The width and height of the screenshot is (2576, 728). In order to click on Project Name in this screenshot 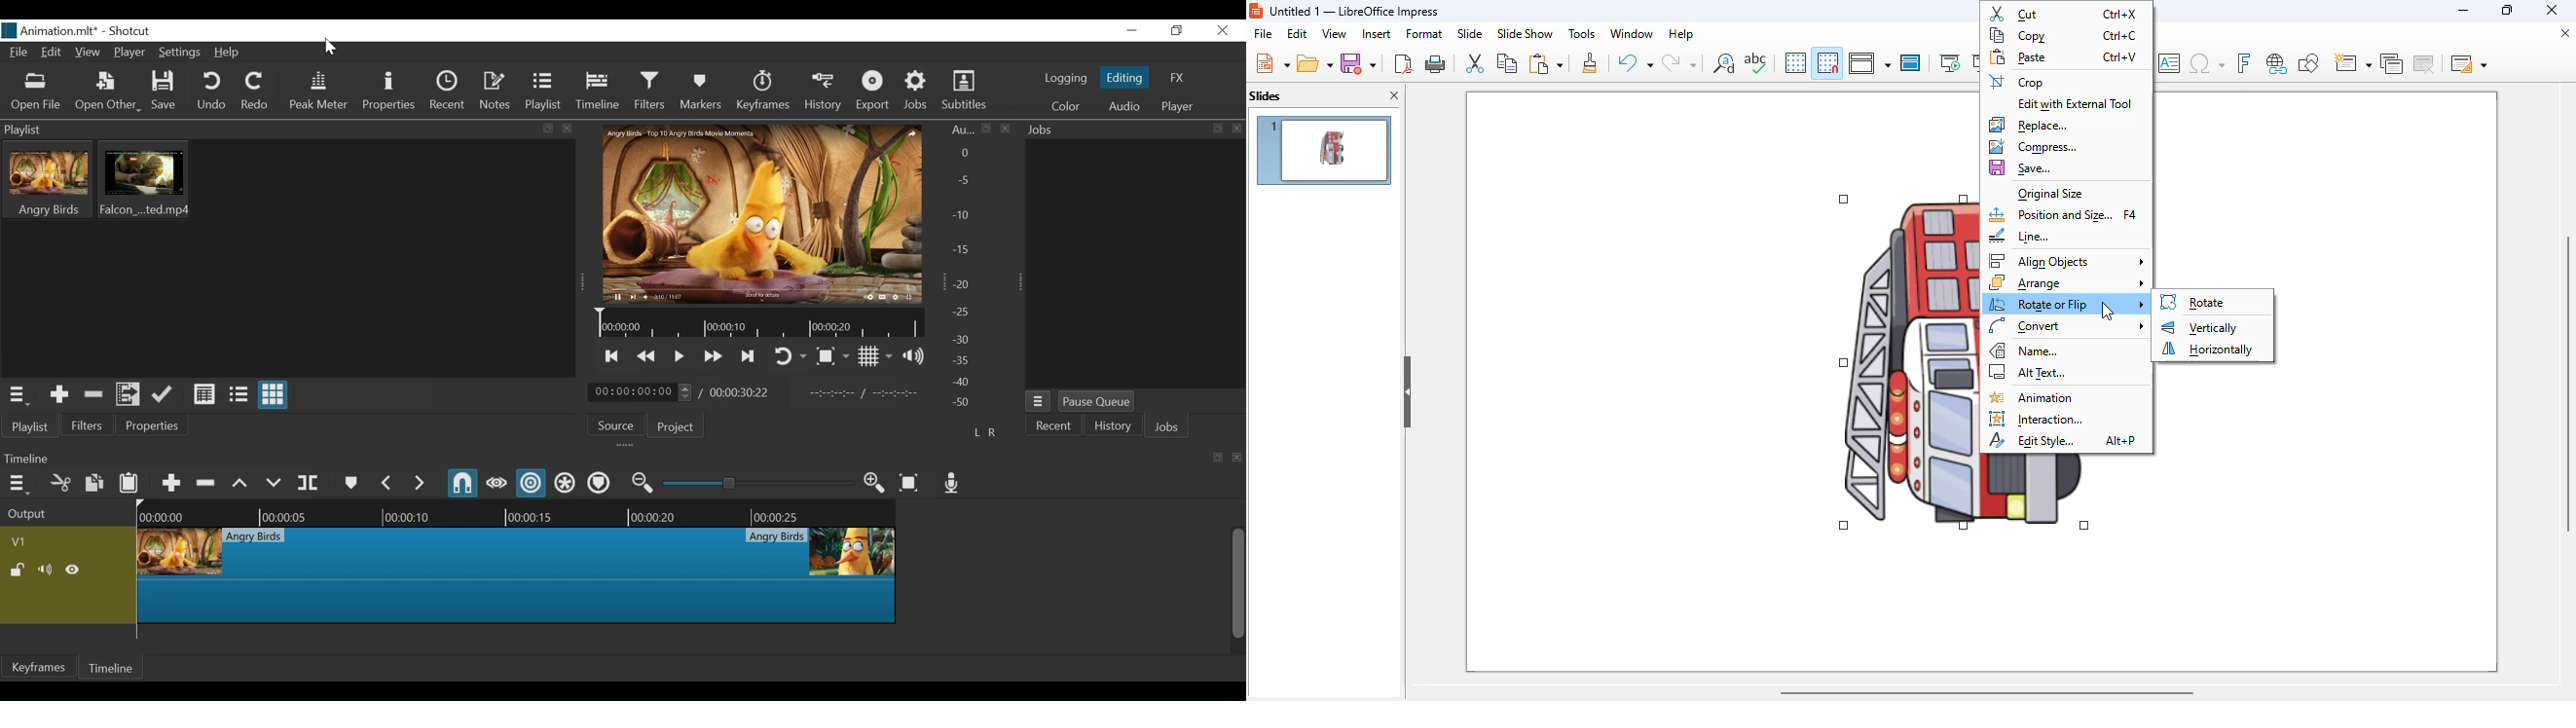, I will do `click(61, 32)`.